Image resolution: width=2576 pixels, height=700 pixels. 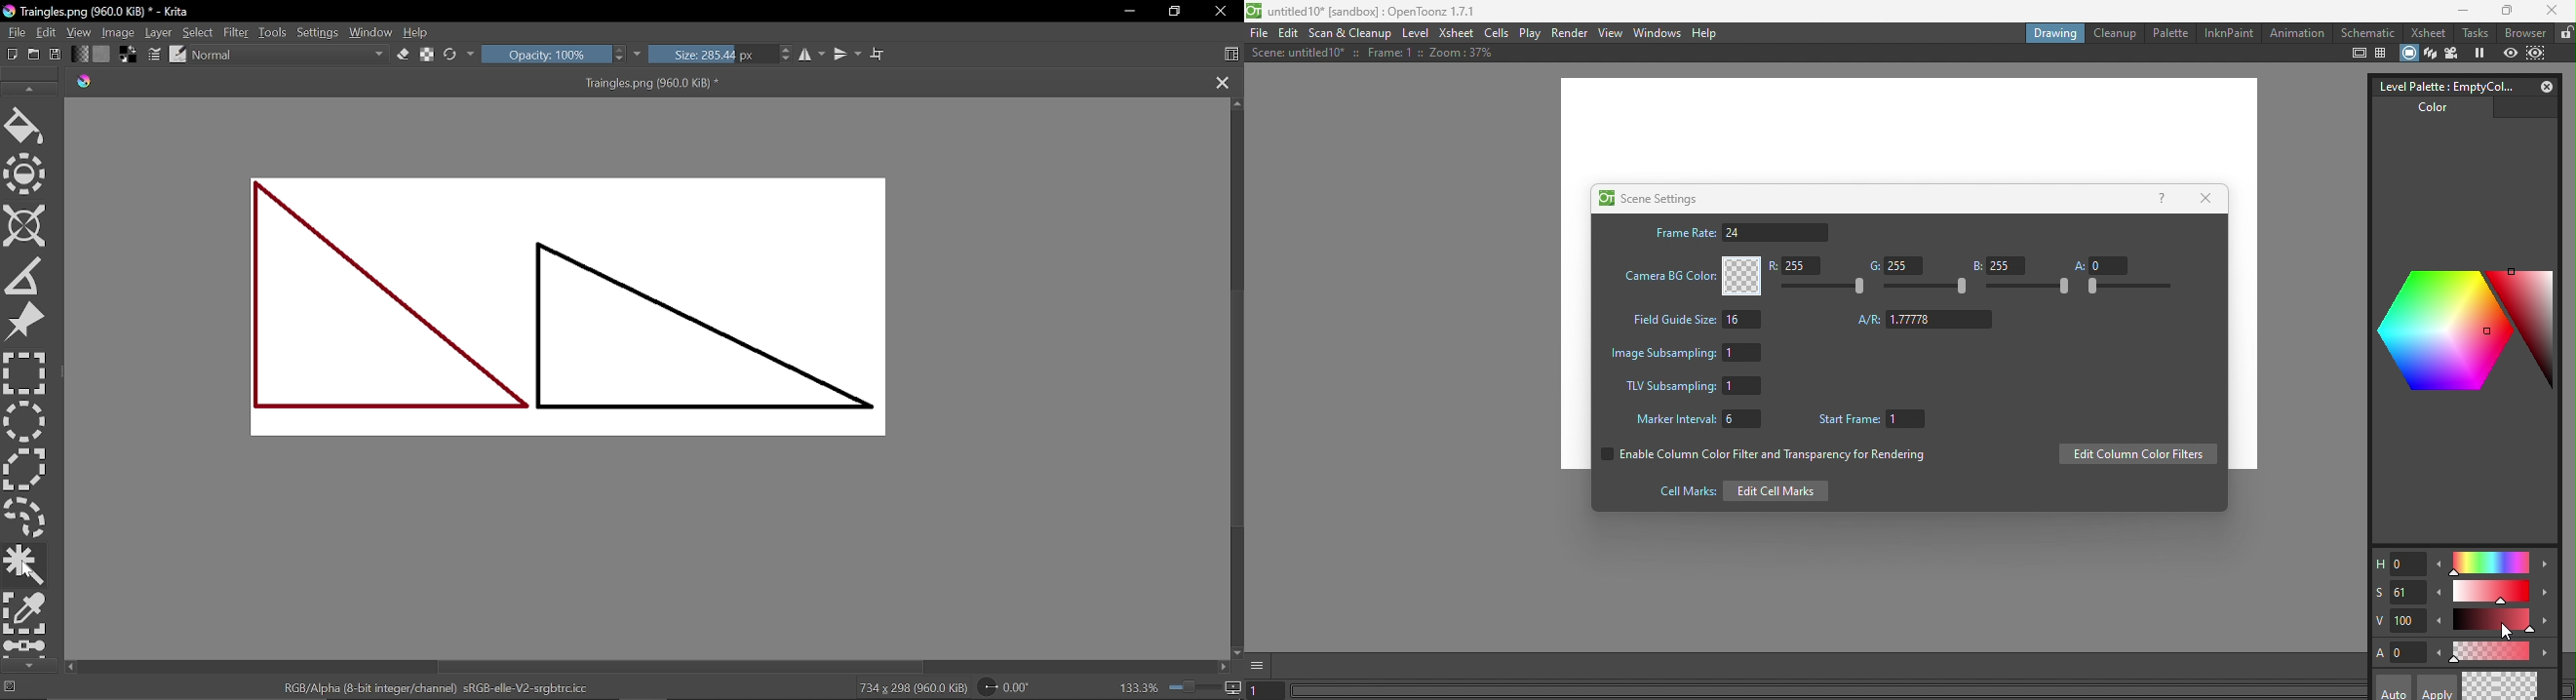 I want to click on Create new document, so click(x=13, y=54).